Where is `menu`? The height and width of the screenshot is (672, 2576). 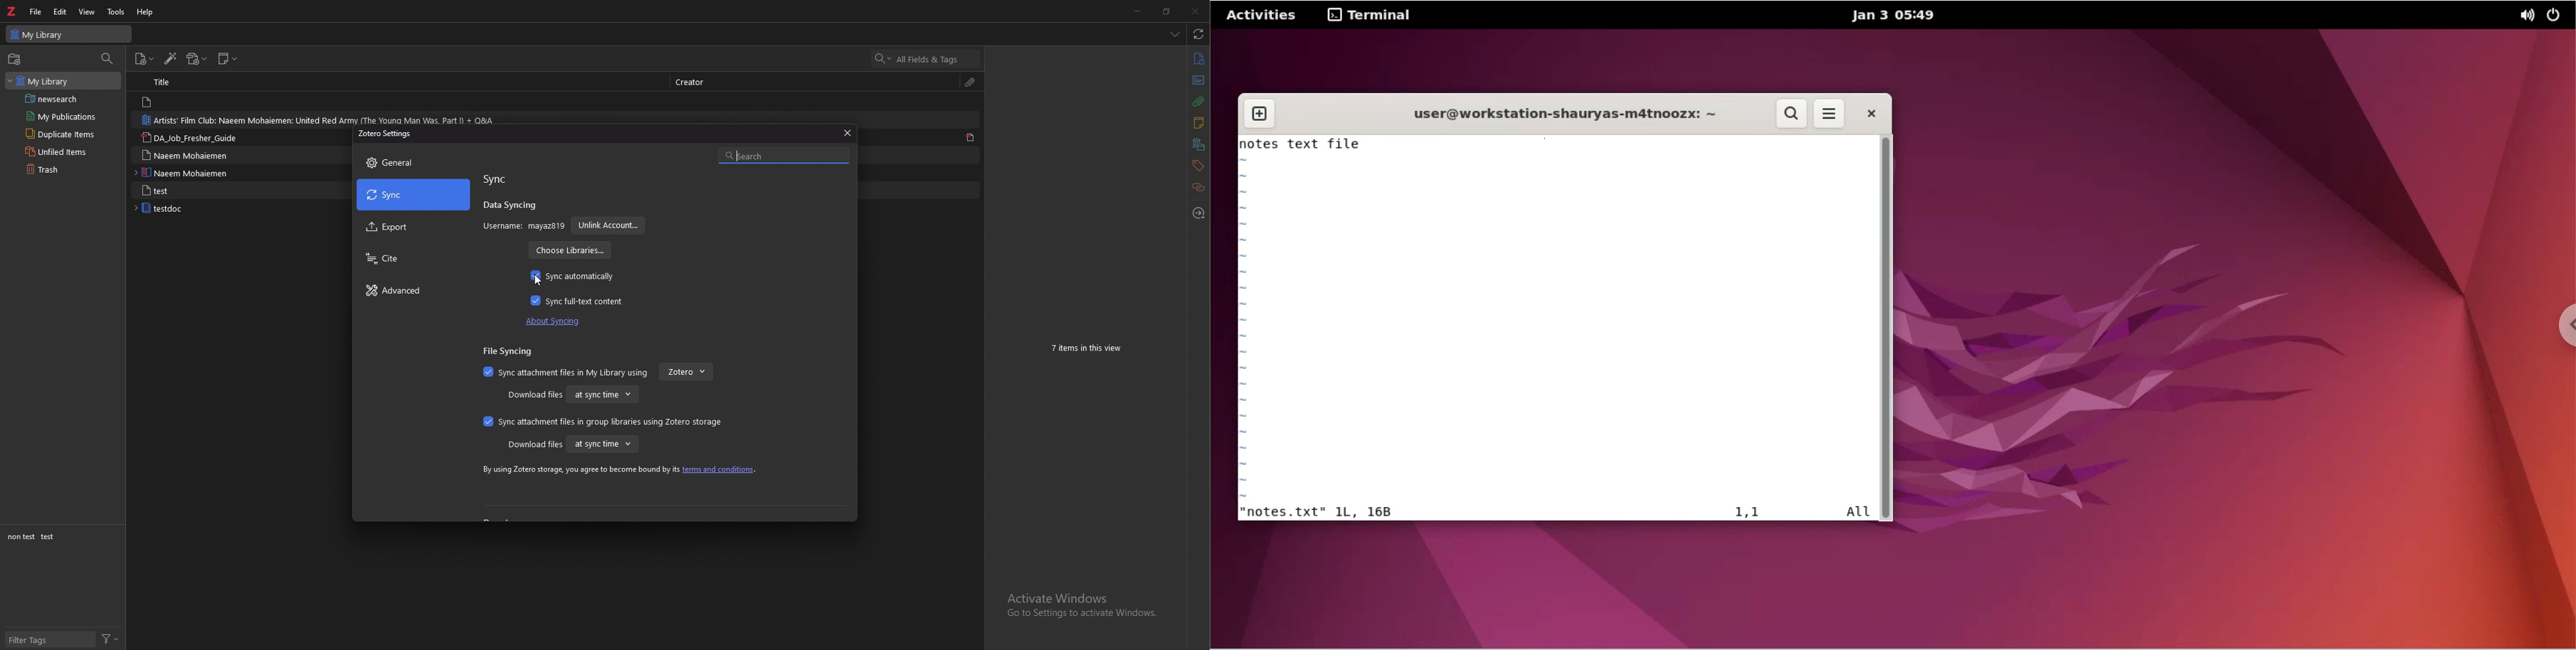
menu is located at coordinates (1830, 115).